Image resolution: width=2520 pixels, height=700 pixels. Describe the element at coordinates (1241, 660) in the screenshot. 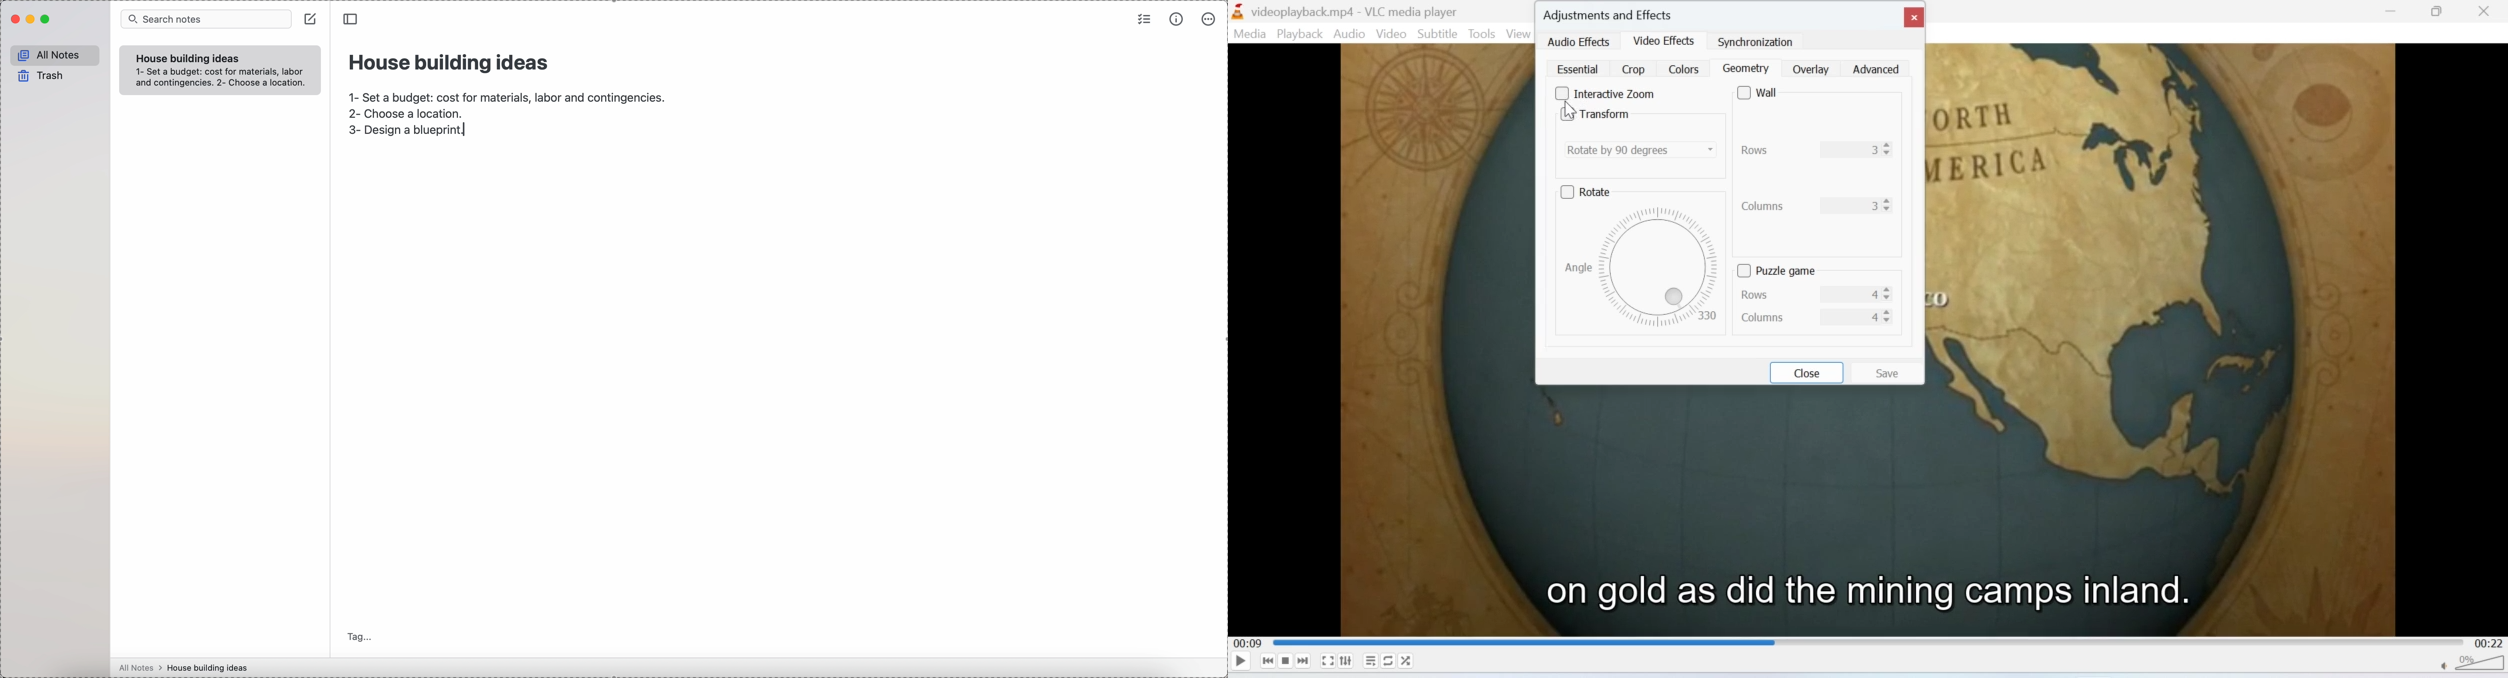

I see `Play/Pause` at that location.